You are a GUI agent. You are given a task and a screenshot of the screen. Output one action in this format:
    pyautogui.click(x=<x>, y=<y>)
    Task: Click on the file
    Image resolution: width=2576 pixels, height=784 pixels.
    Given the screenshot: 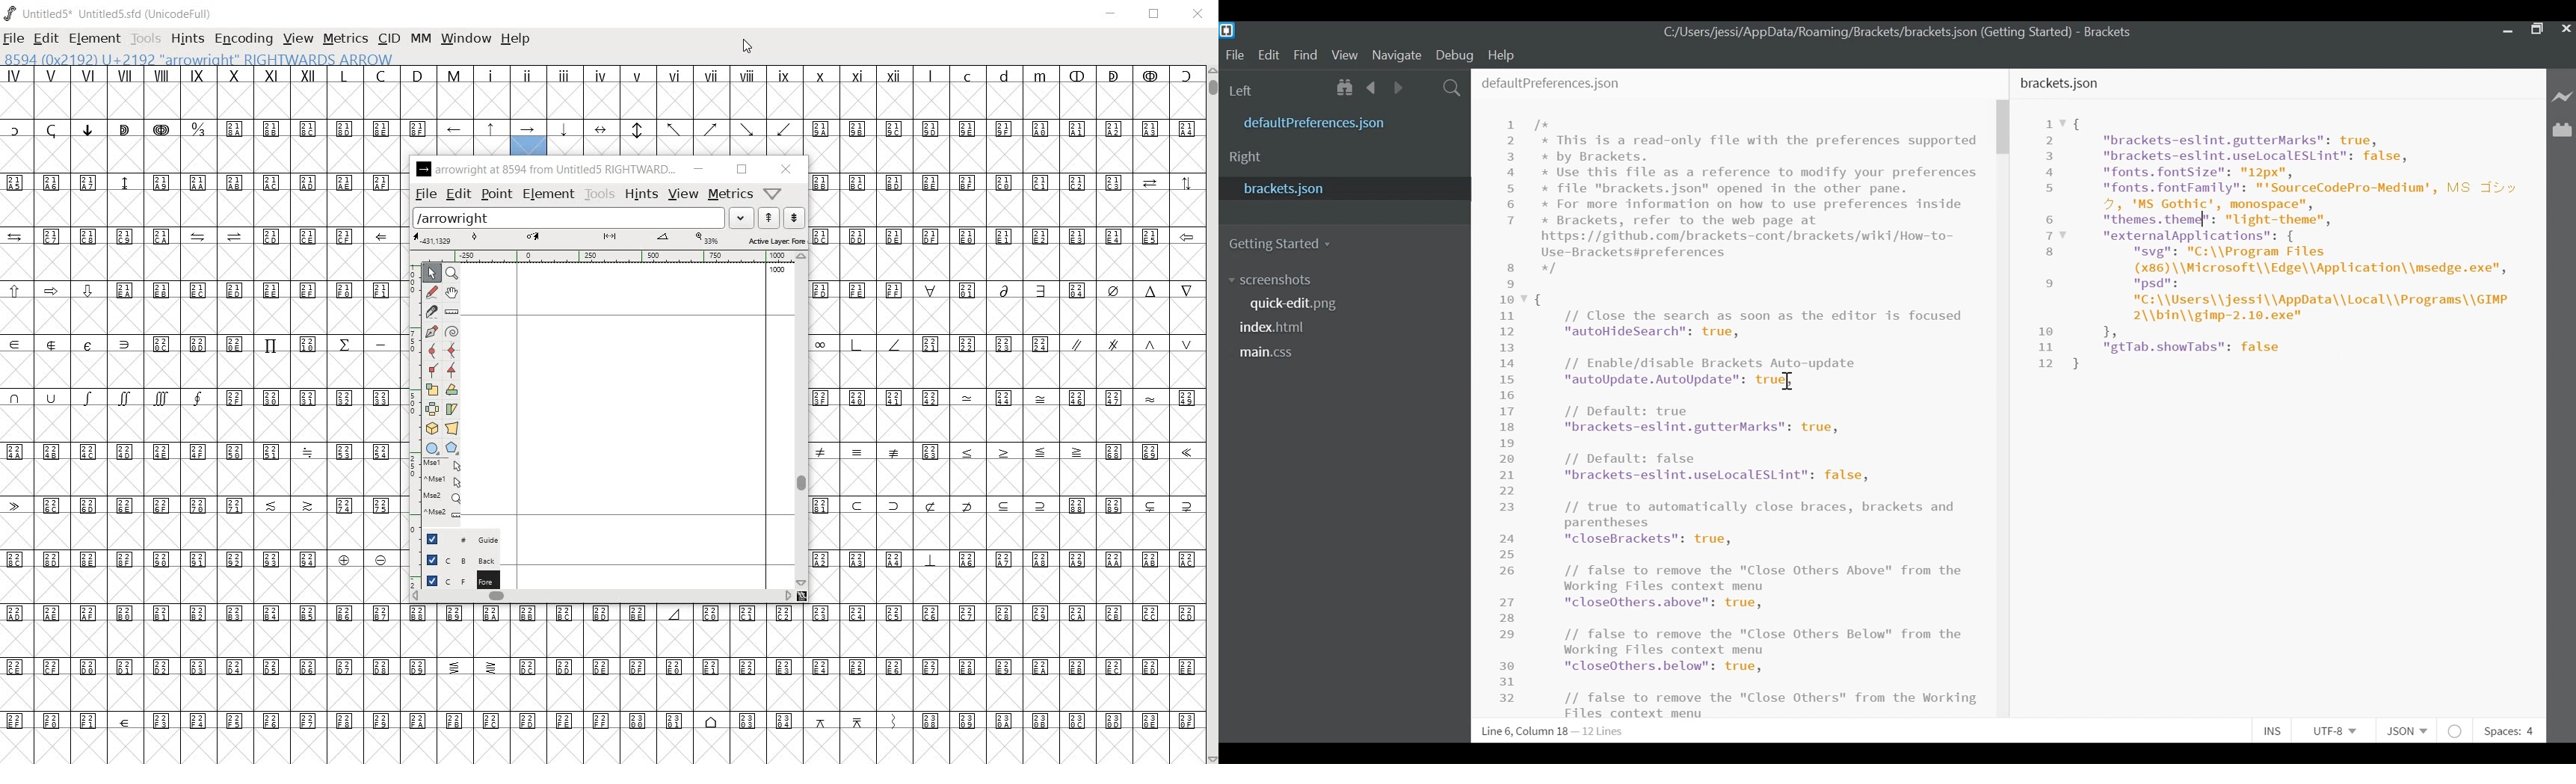 What is the action you would take?
    pyautogui.click(x=425, y=194)
    